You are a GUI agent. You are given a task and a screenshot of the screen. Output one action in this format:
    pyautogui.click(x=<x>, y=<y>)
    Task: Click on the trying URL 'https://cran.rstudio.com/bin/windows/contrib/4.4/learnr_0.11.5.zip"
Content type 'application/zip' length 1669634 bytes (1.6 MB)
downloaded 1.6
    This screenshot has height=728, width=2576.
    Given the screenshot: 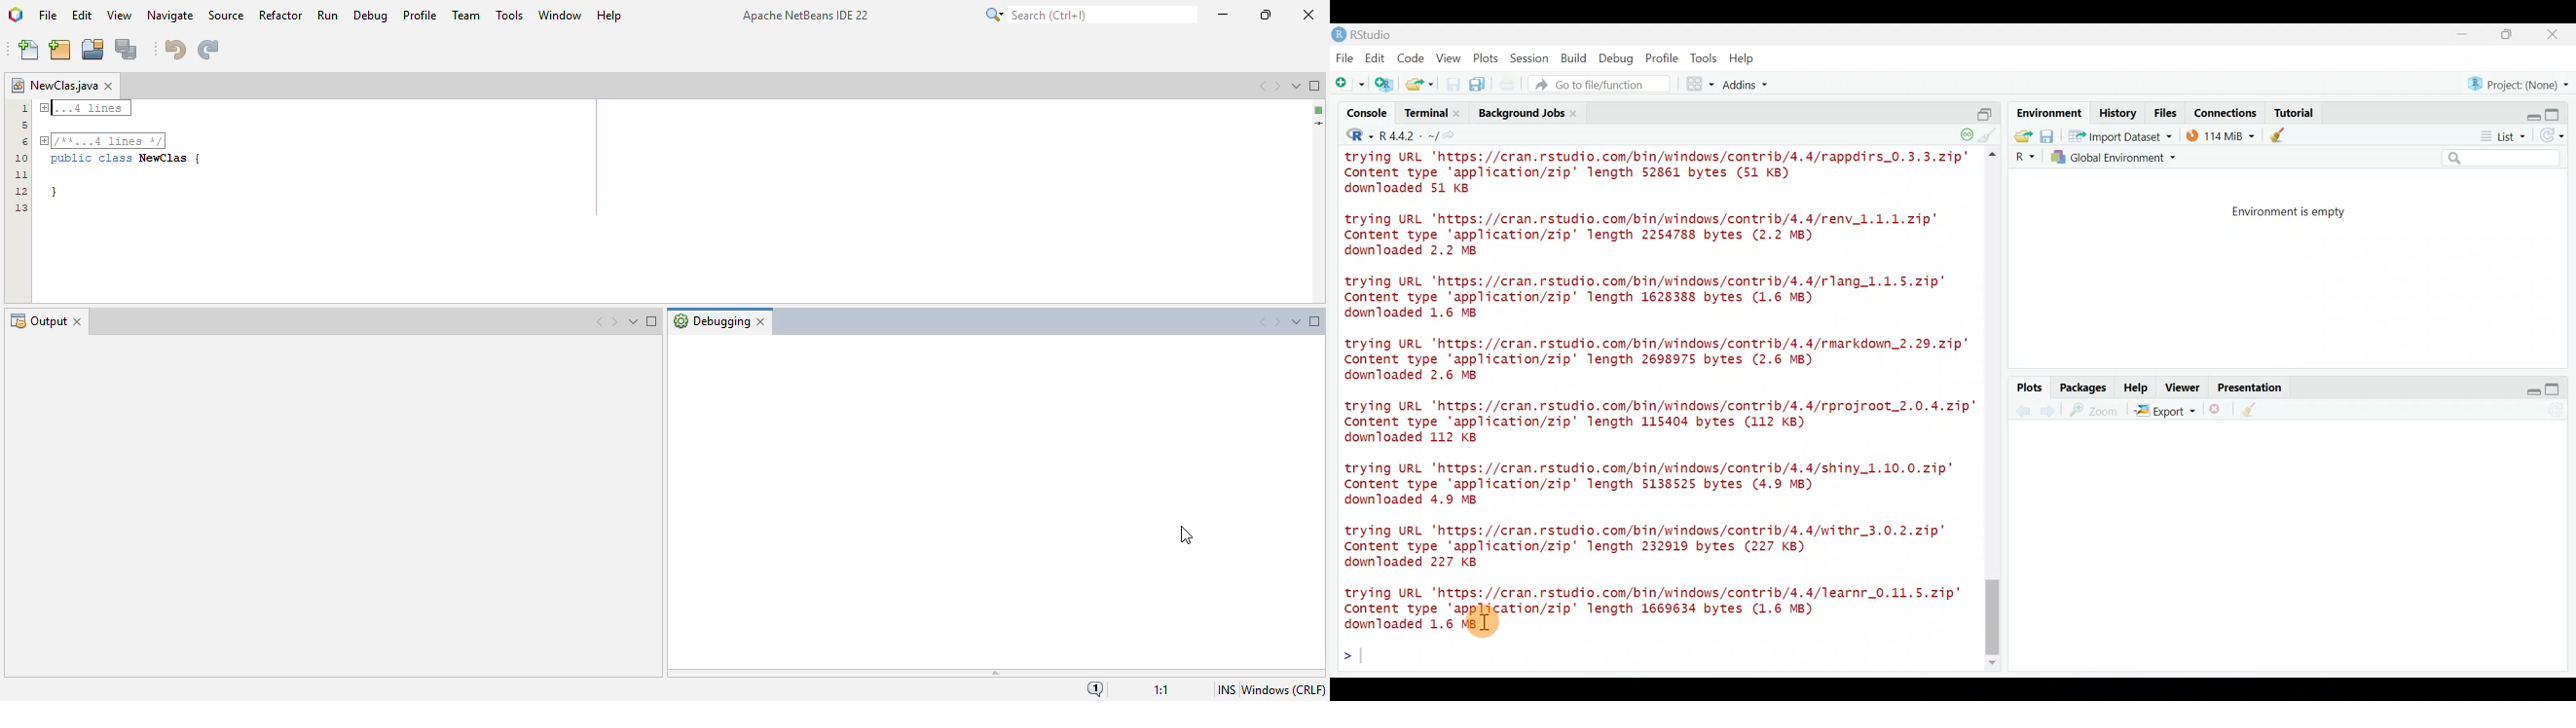 What is the action you would take?
    pyautogui.click(x=1658, y=606)
    